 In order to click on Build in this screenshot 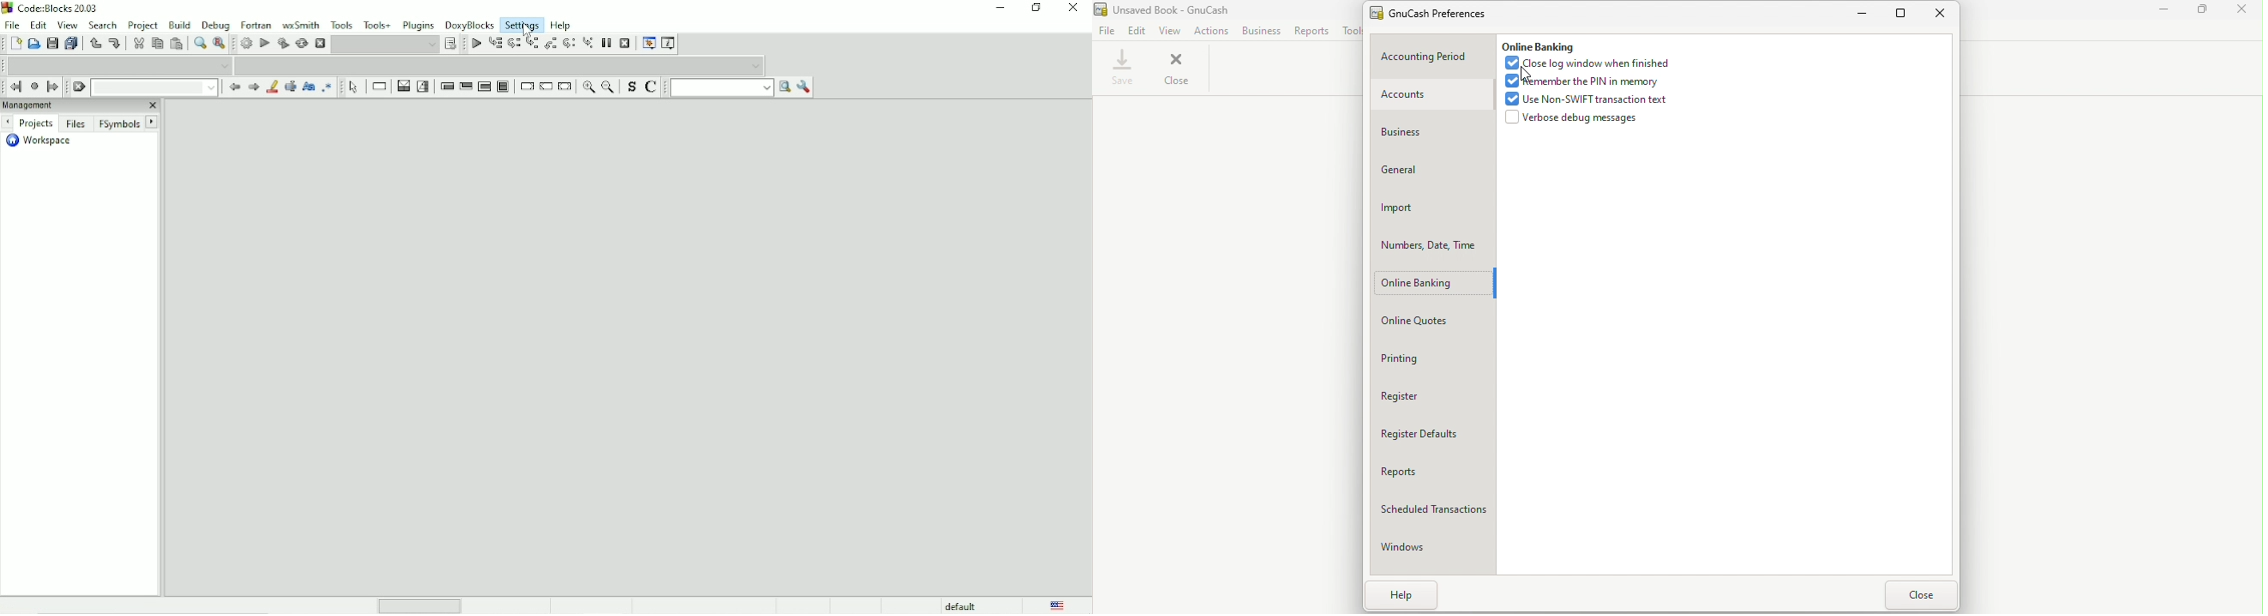, I will do `click(179, 25)`.